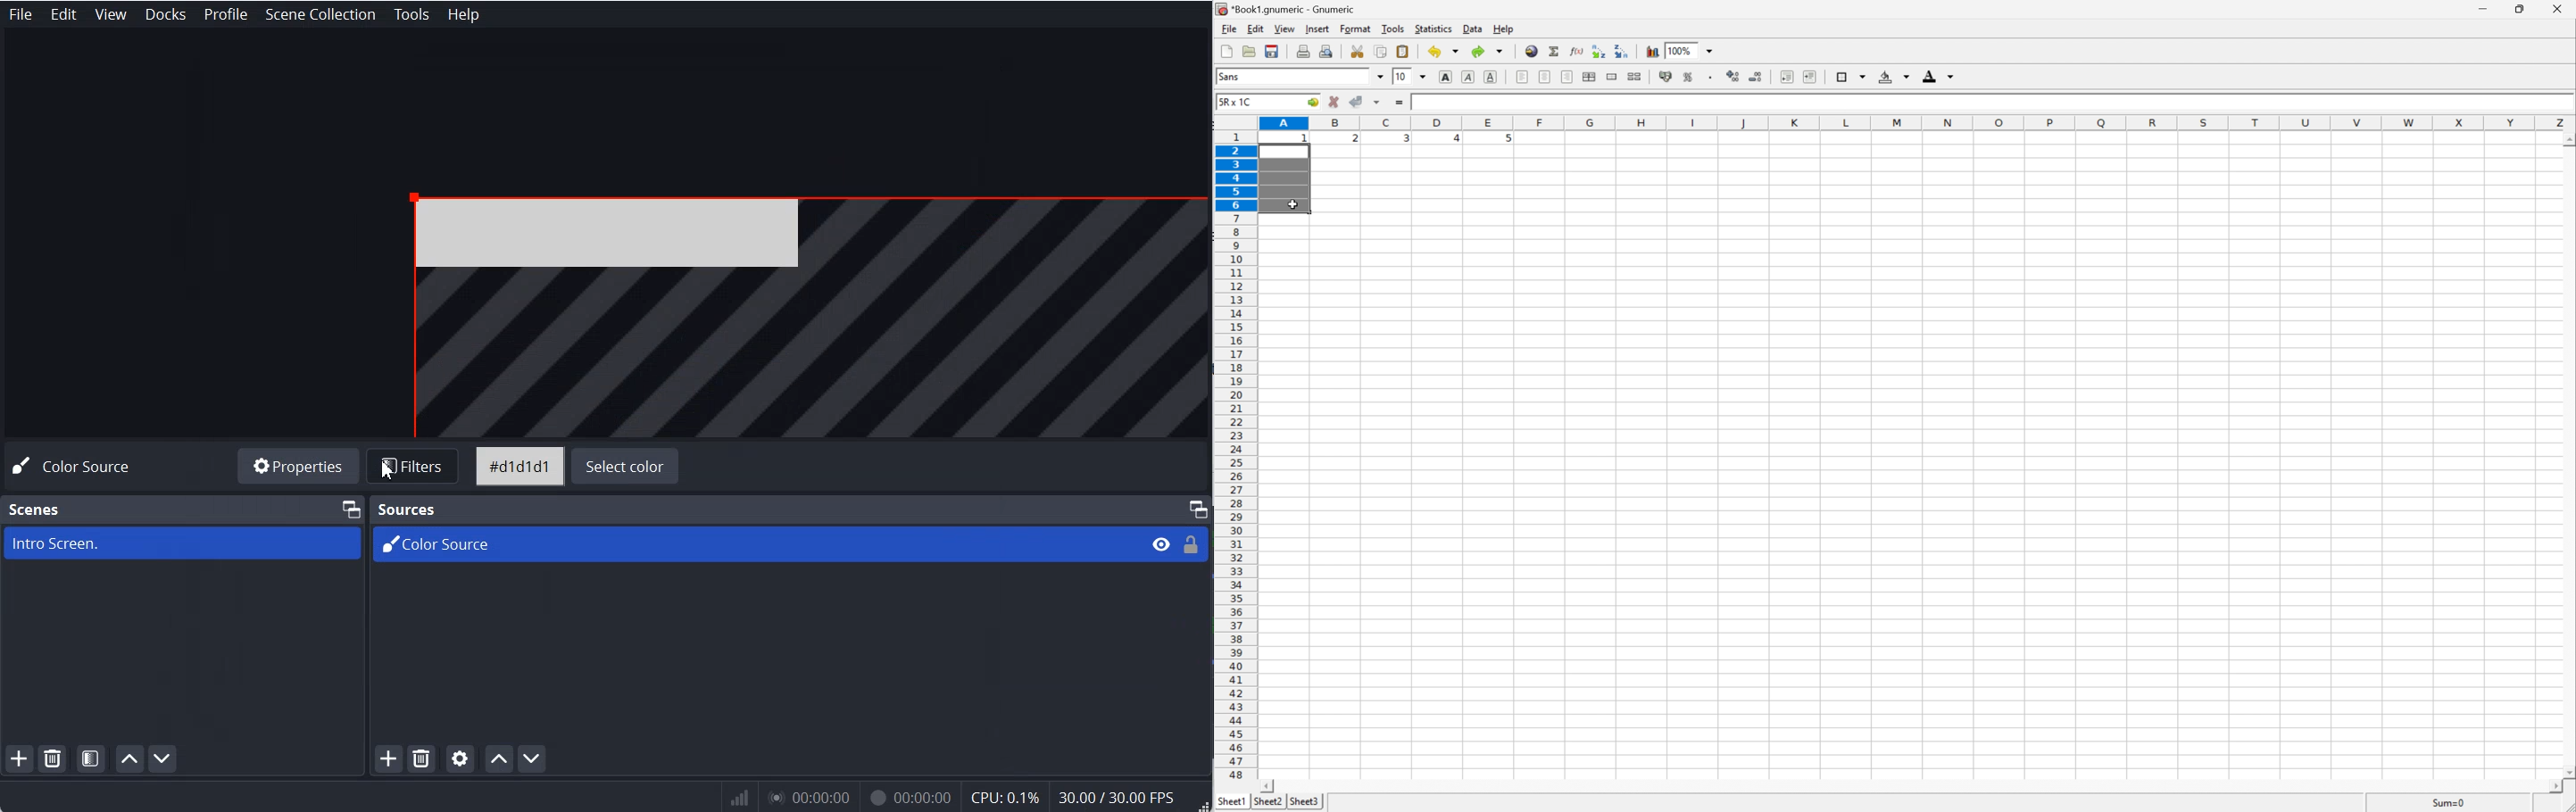 The height and width of the screenshot is (812, 2576). I want to click on Add Source, so click(388, 759).